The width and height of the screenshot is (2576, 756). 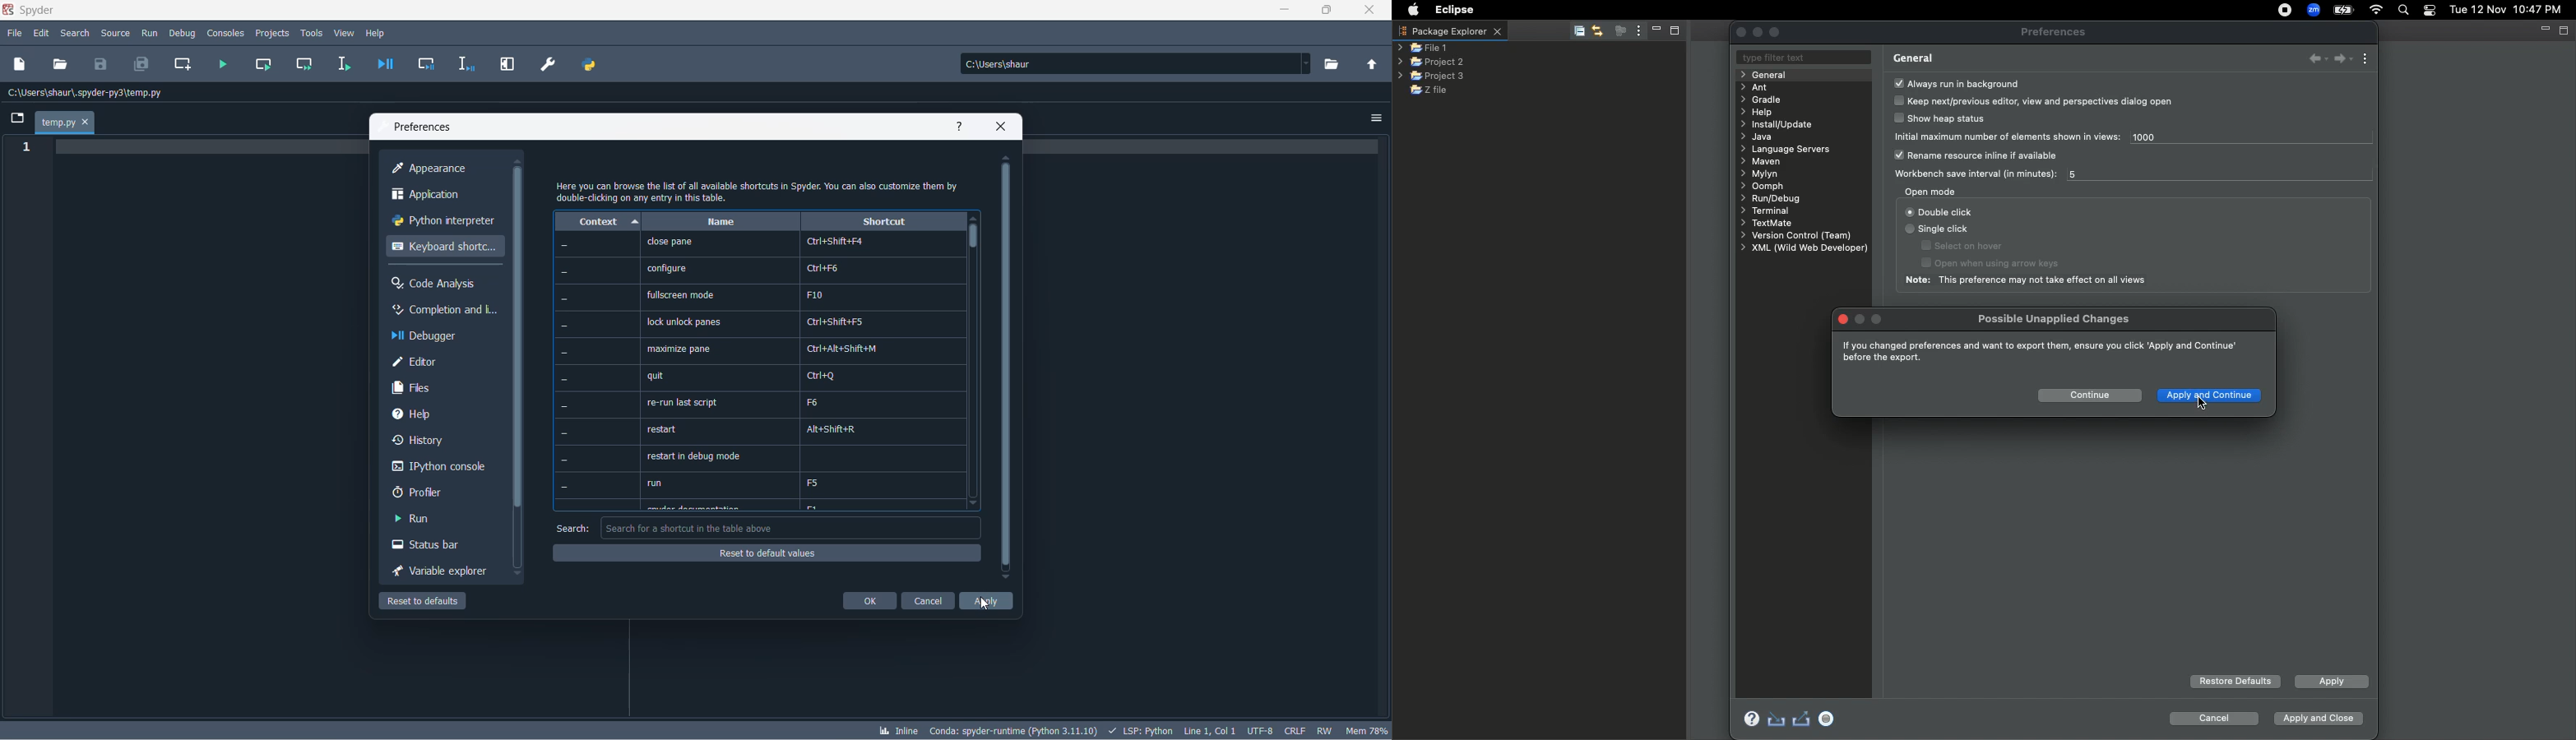 What do you see at coordinates (345, 33) in the screenshot?
I see `view` at bounding box center [345, 33].